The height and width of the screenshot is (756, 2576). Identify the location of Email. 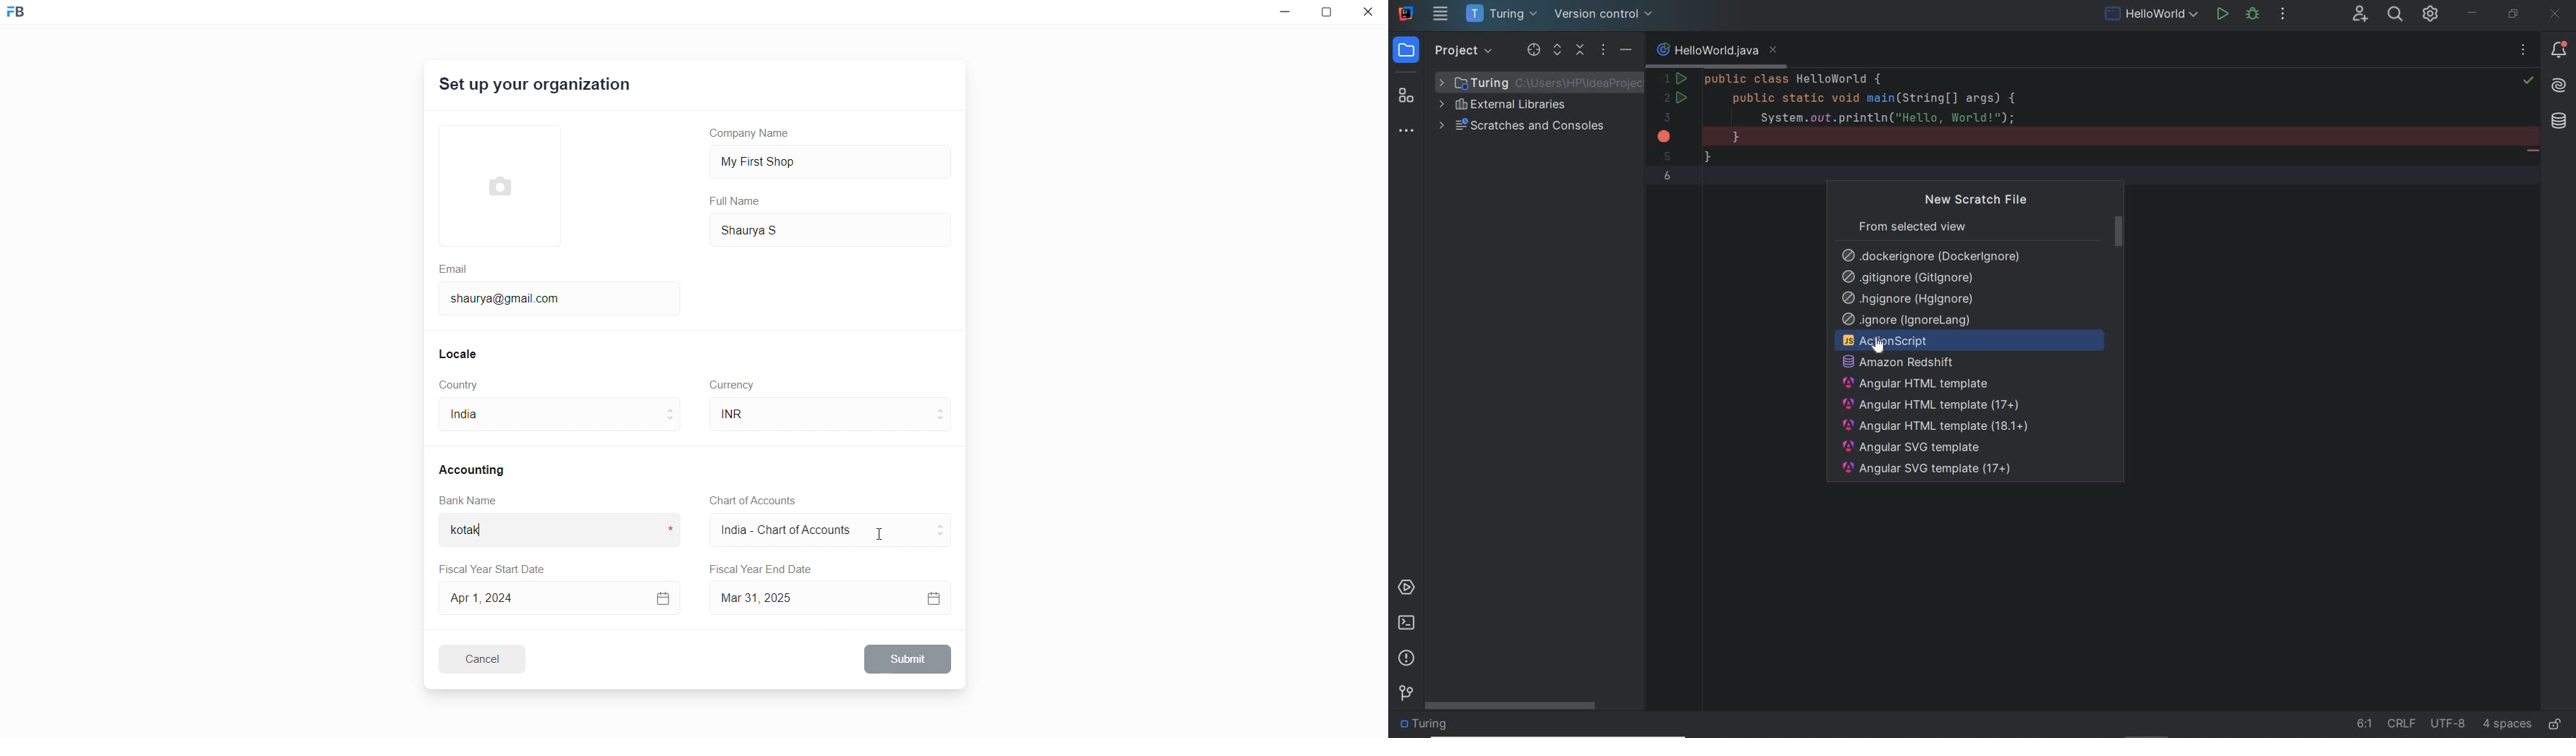
(455, 267).